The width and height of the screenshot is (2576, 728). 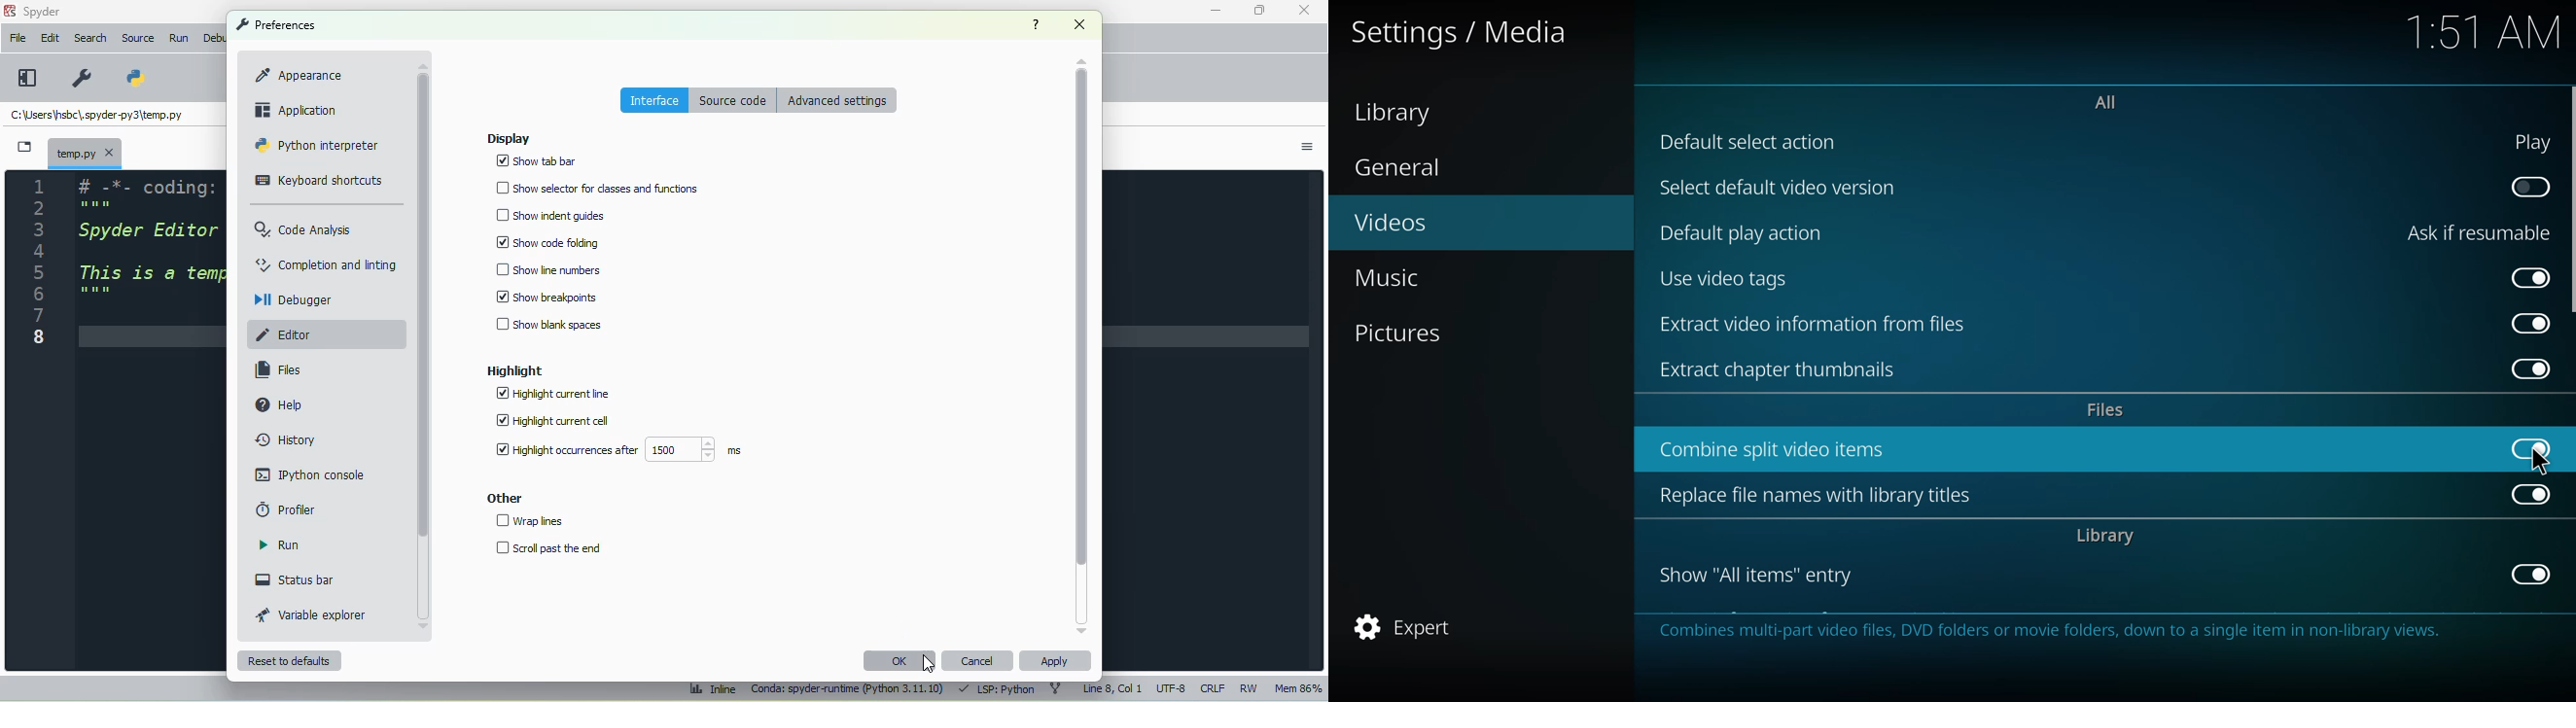 What do you see at coordinates (550, 268) in the screenshot?
I see `show line numbers` at bounding box center [550, 268].